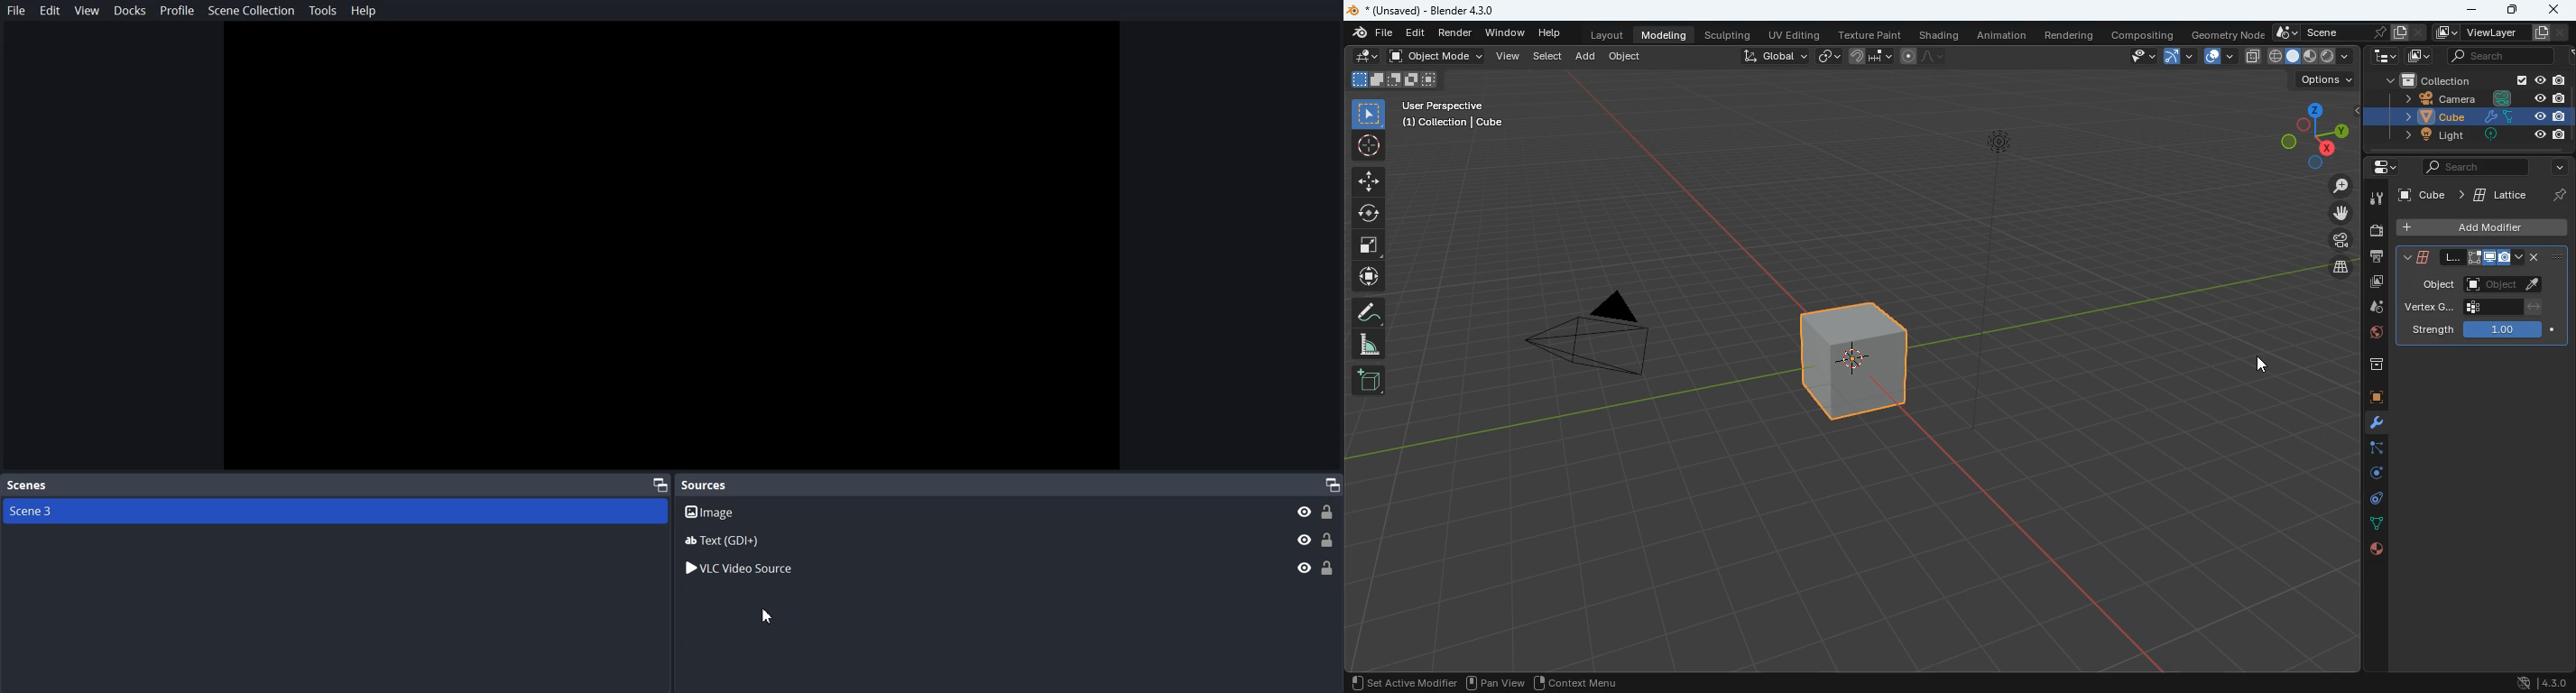 The image size is (2576, 700). What do you see at coordinates (2377, 199) in the screenshot?
I see `tools` at bounding box center [2377, 199].